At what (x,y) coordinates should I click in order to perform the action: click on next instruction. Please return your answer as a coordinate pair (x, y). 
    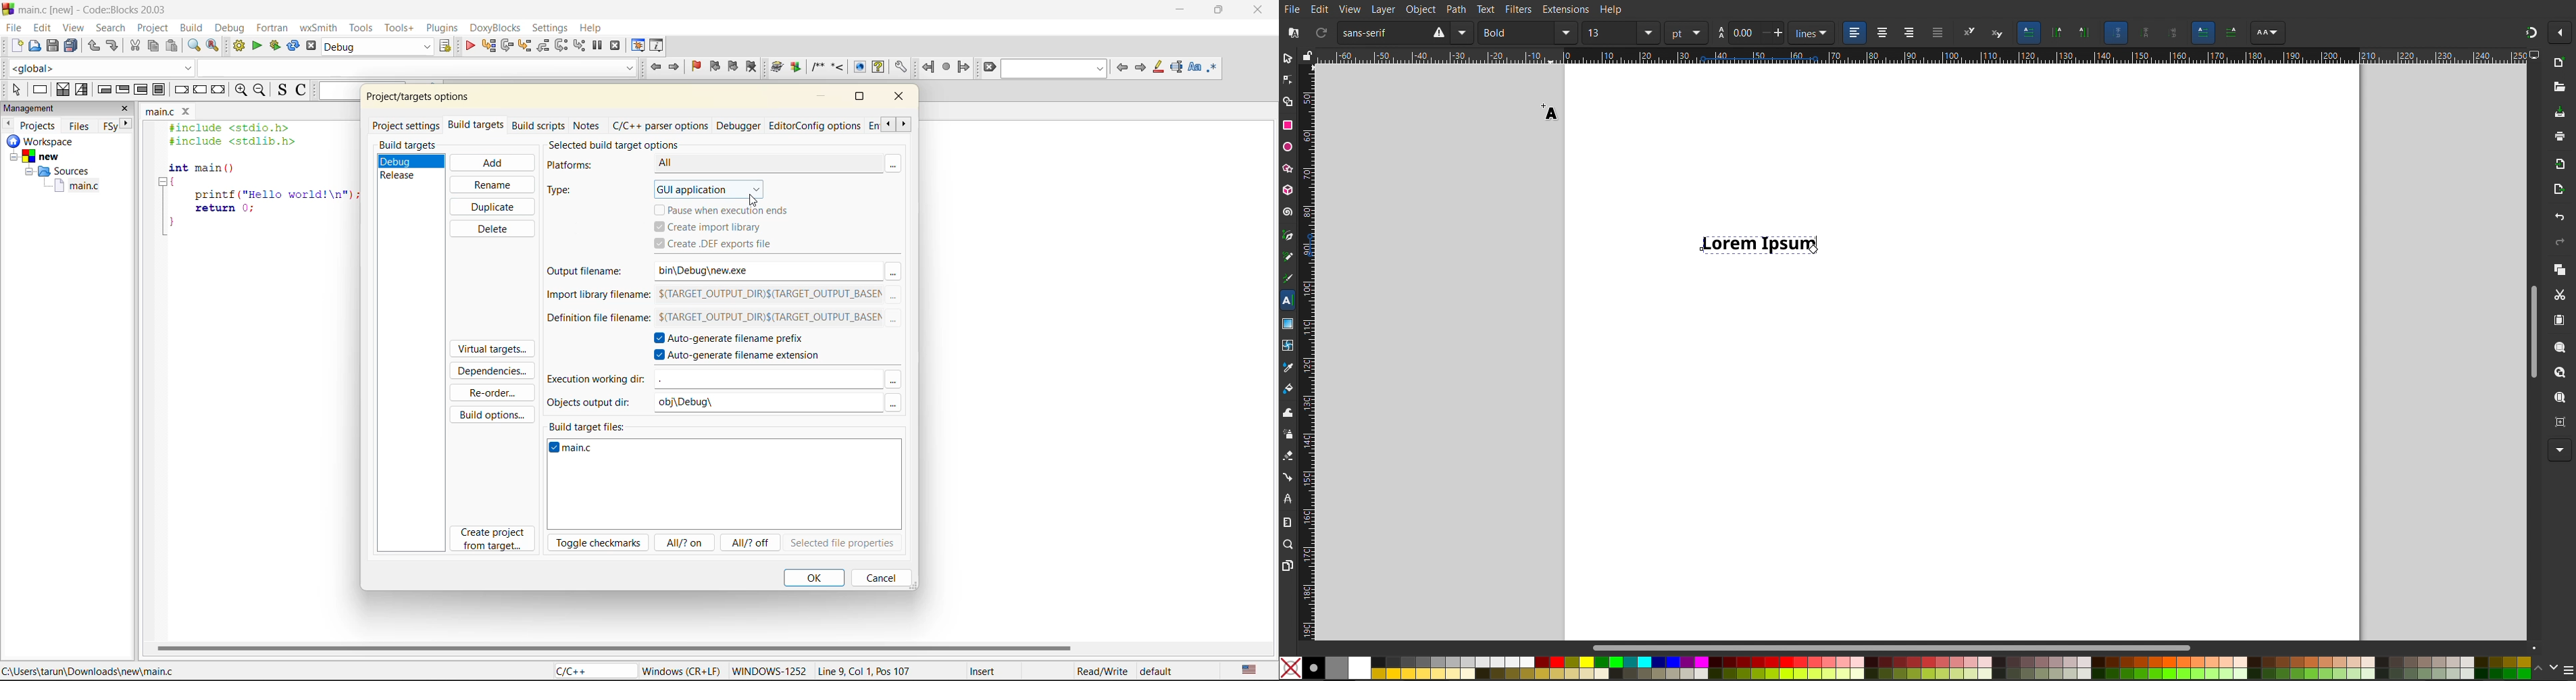
    Looking at the image, I should click on (560, 45).